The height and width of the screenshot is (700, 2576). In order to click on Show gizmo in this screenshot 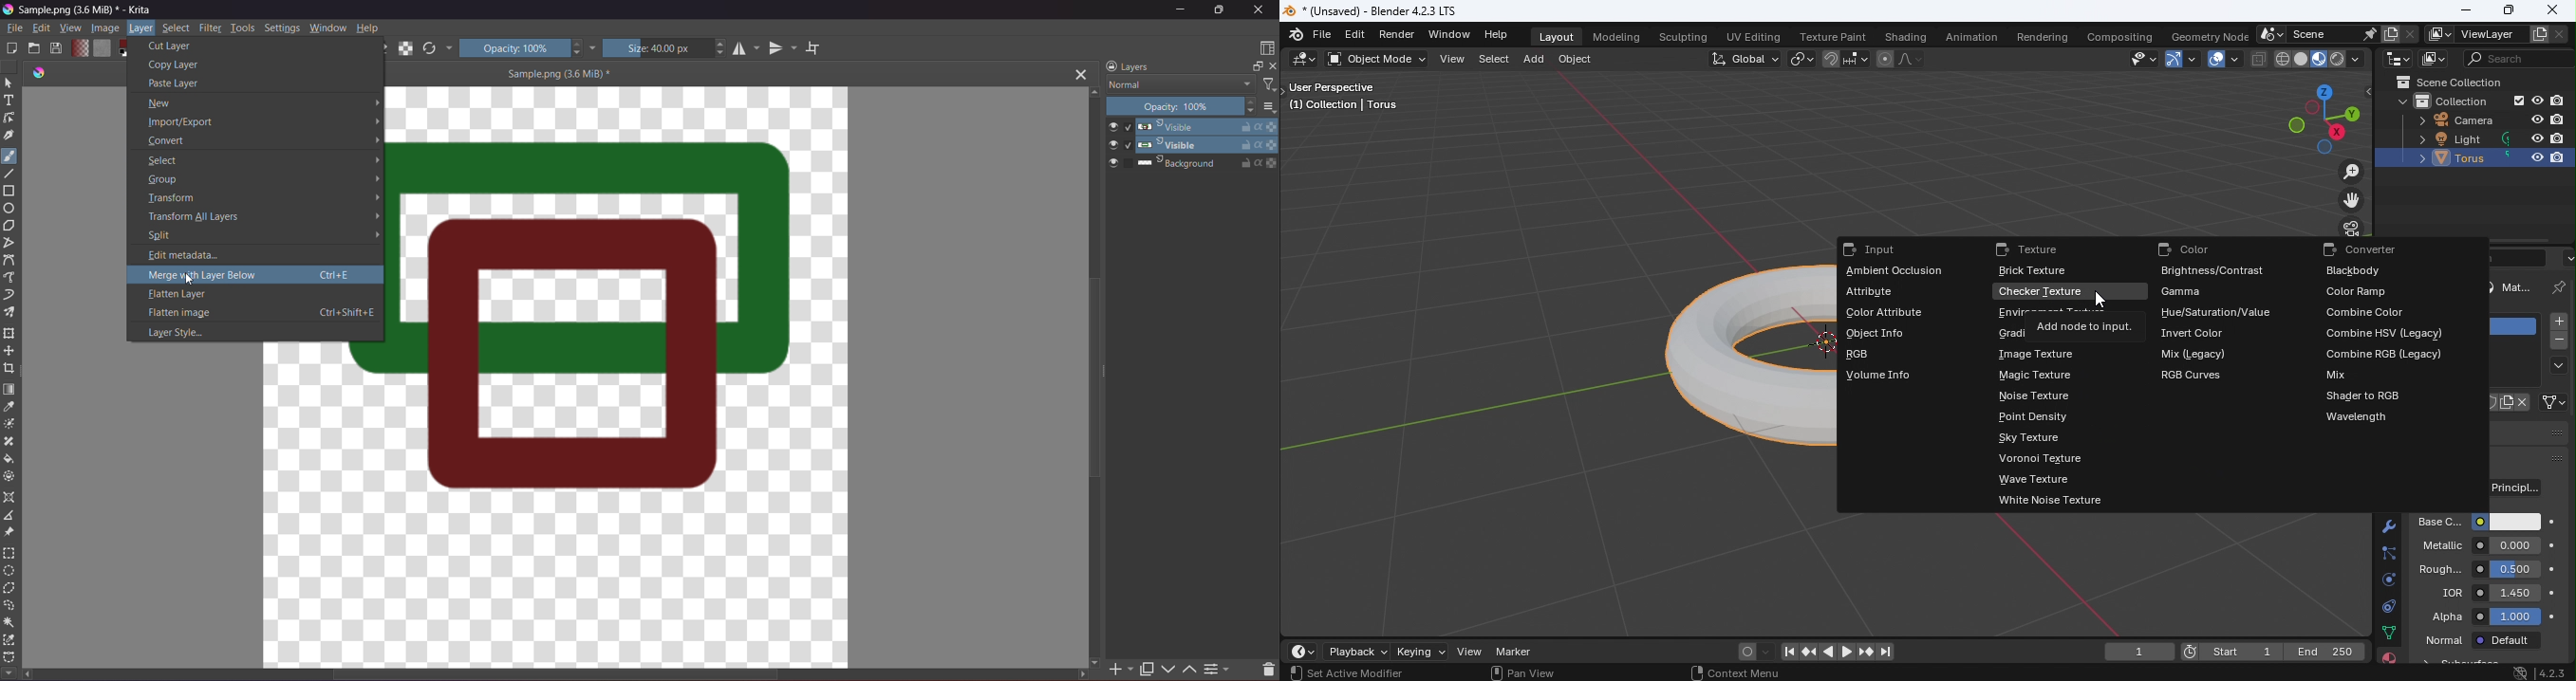, I will do `click(2183, 60)`.